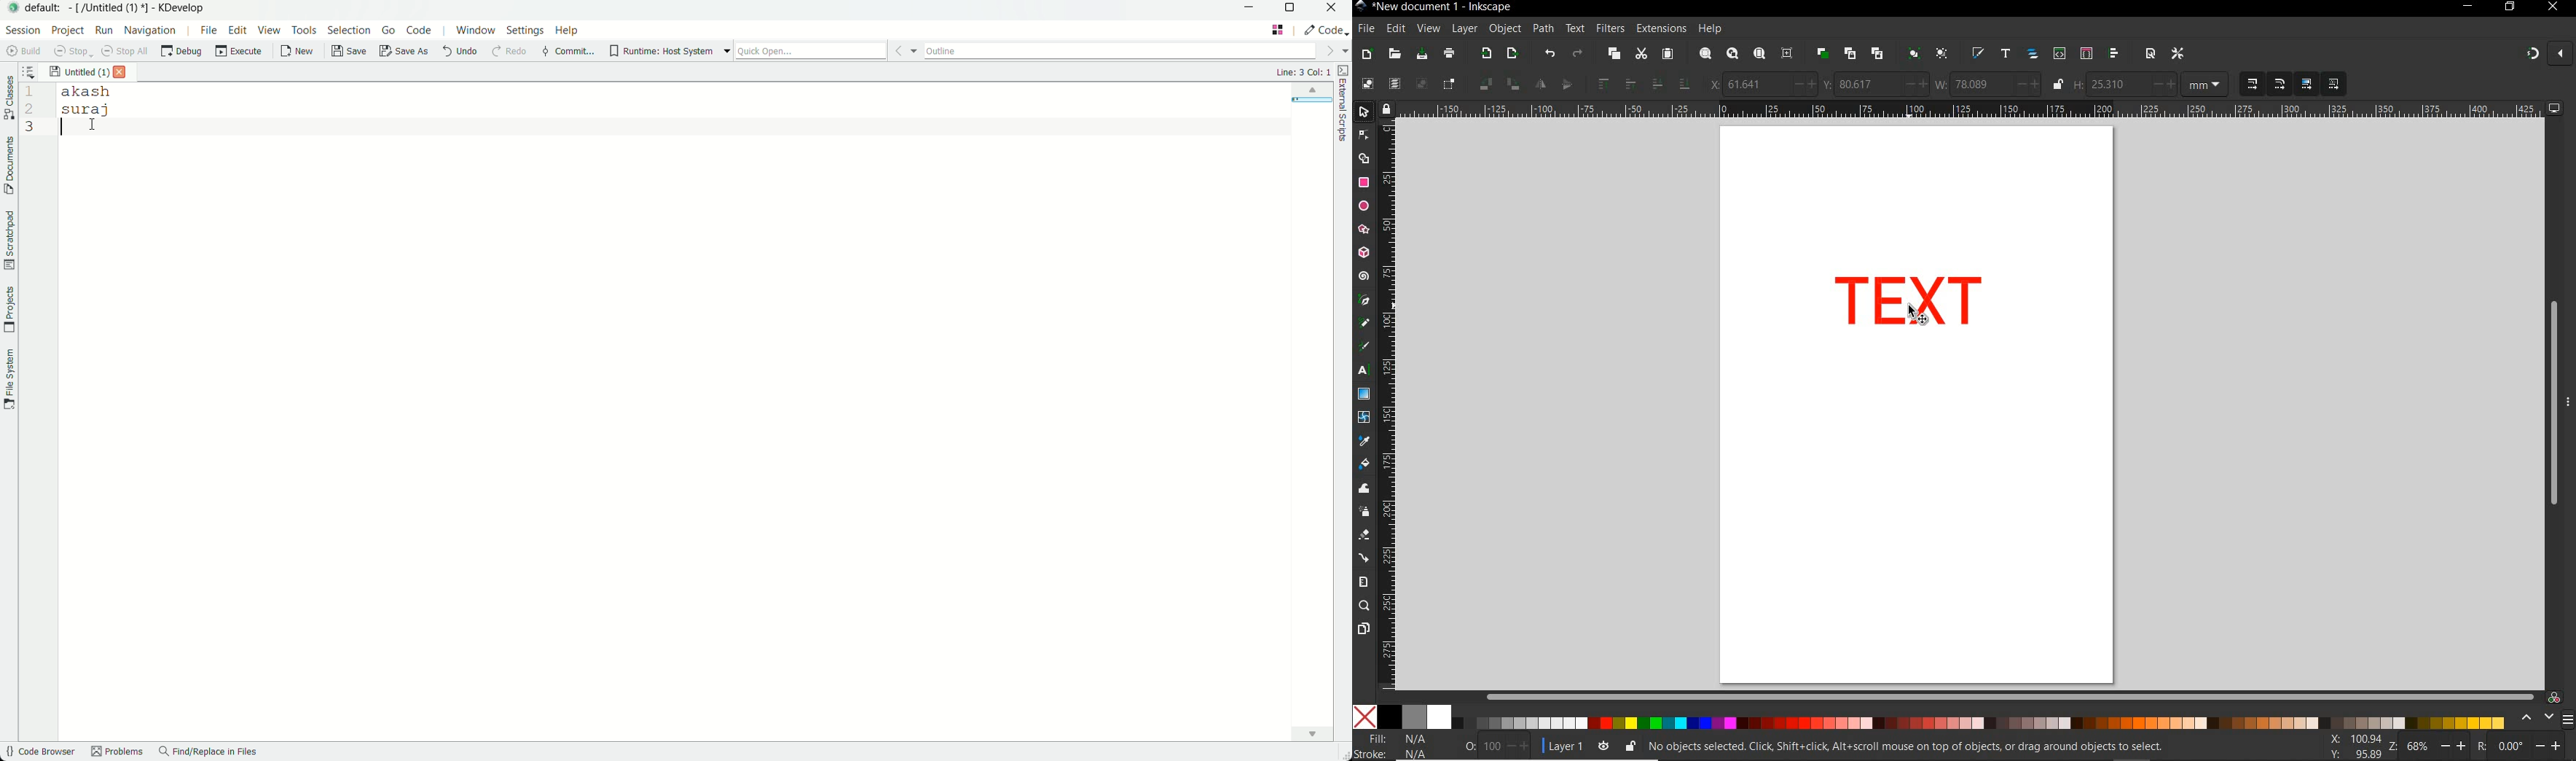 This screenshot has height=784, width=2576. What do you see at coordinates (1505, 29) in the screenshot?
I see `object` at bounding box center [1505, 29].